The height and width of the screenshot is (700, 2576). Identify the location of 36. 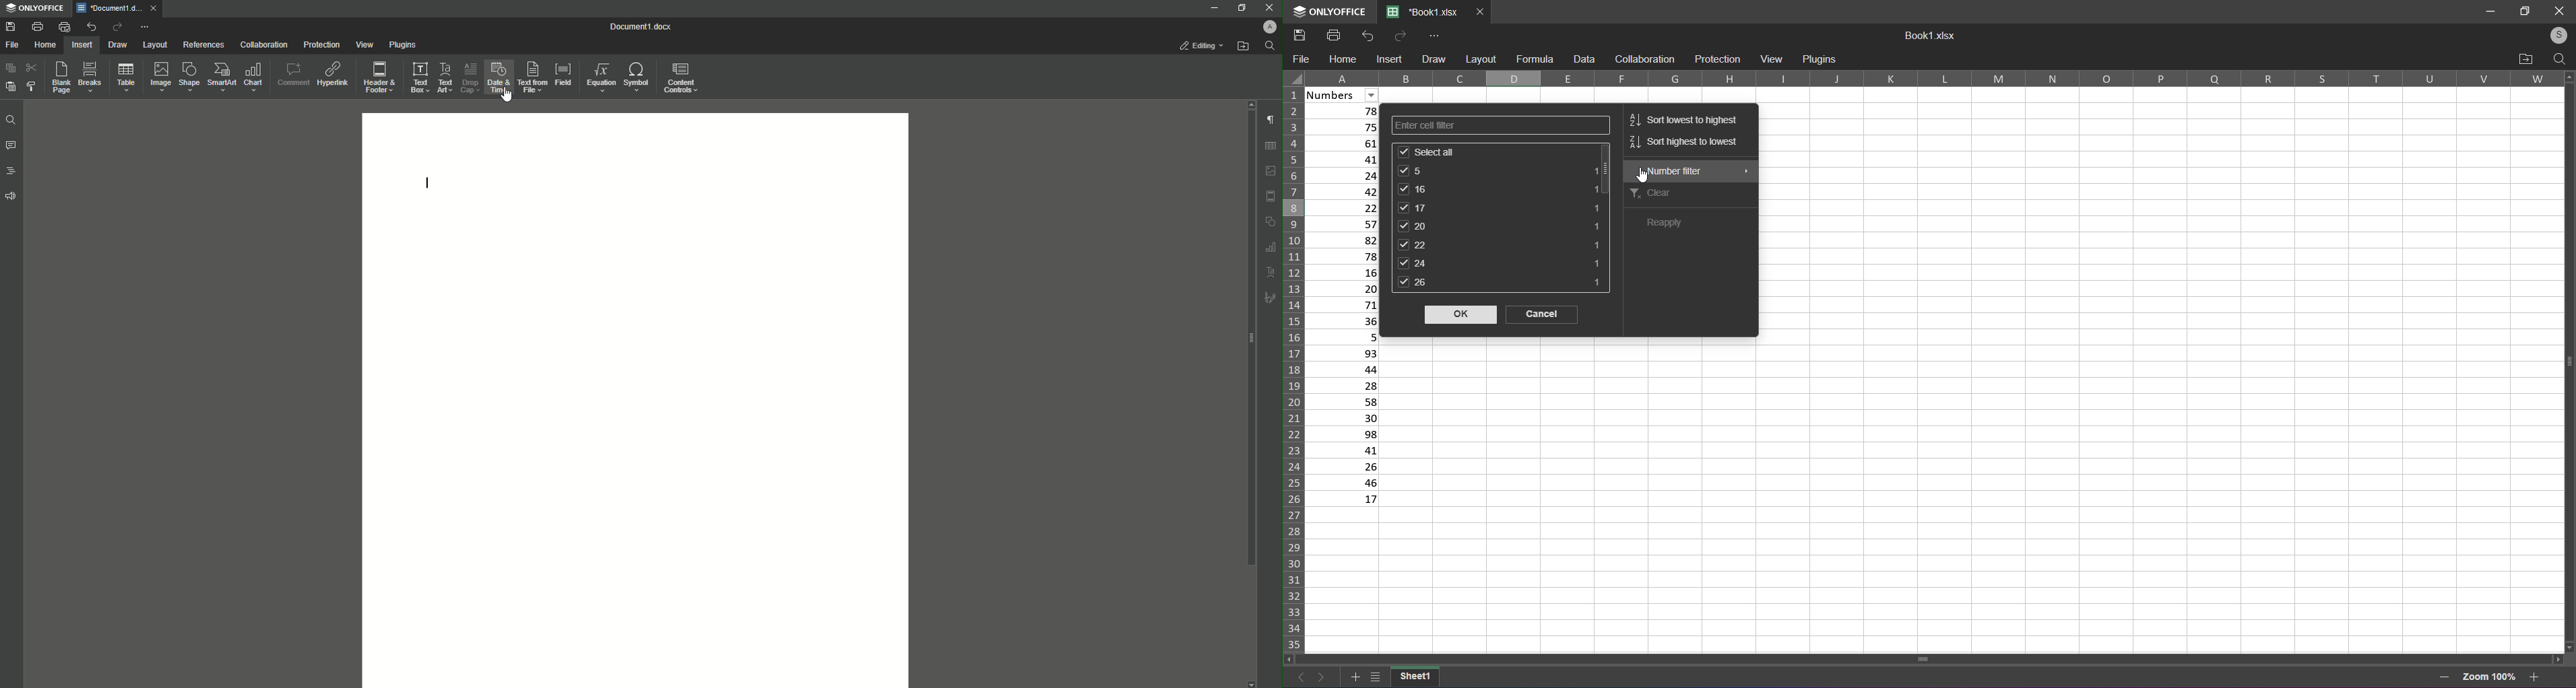
(1347, 322).